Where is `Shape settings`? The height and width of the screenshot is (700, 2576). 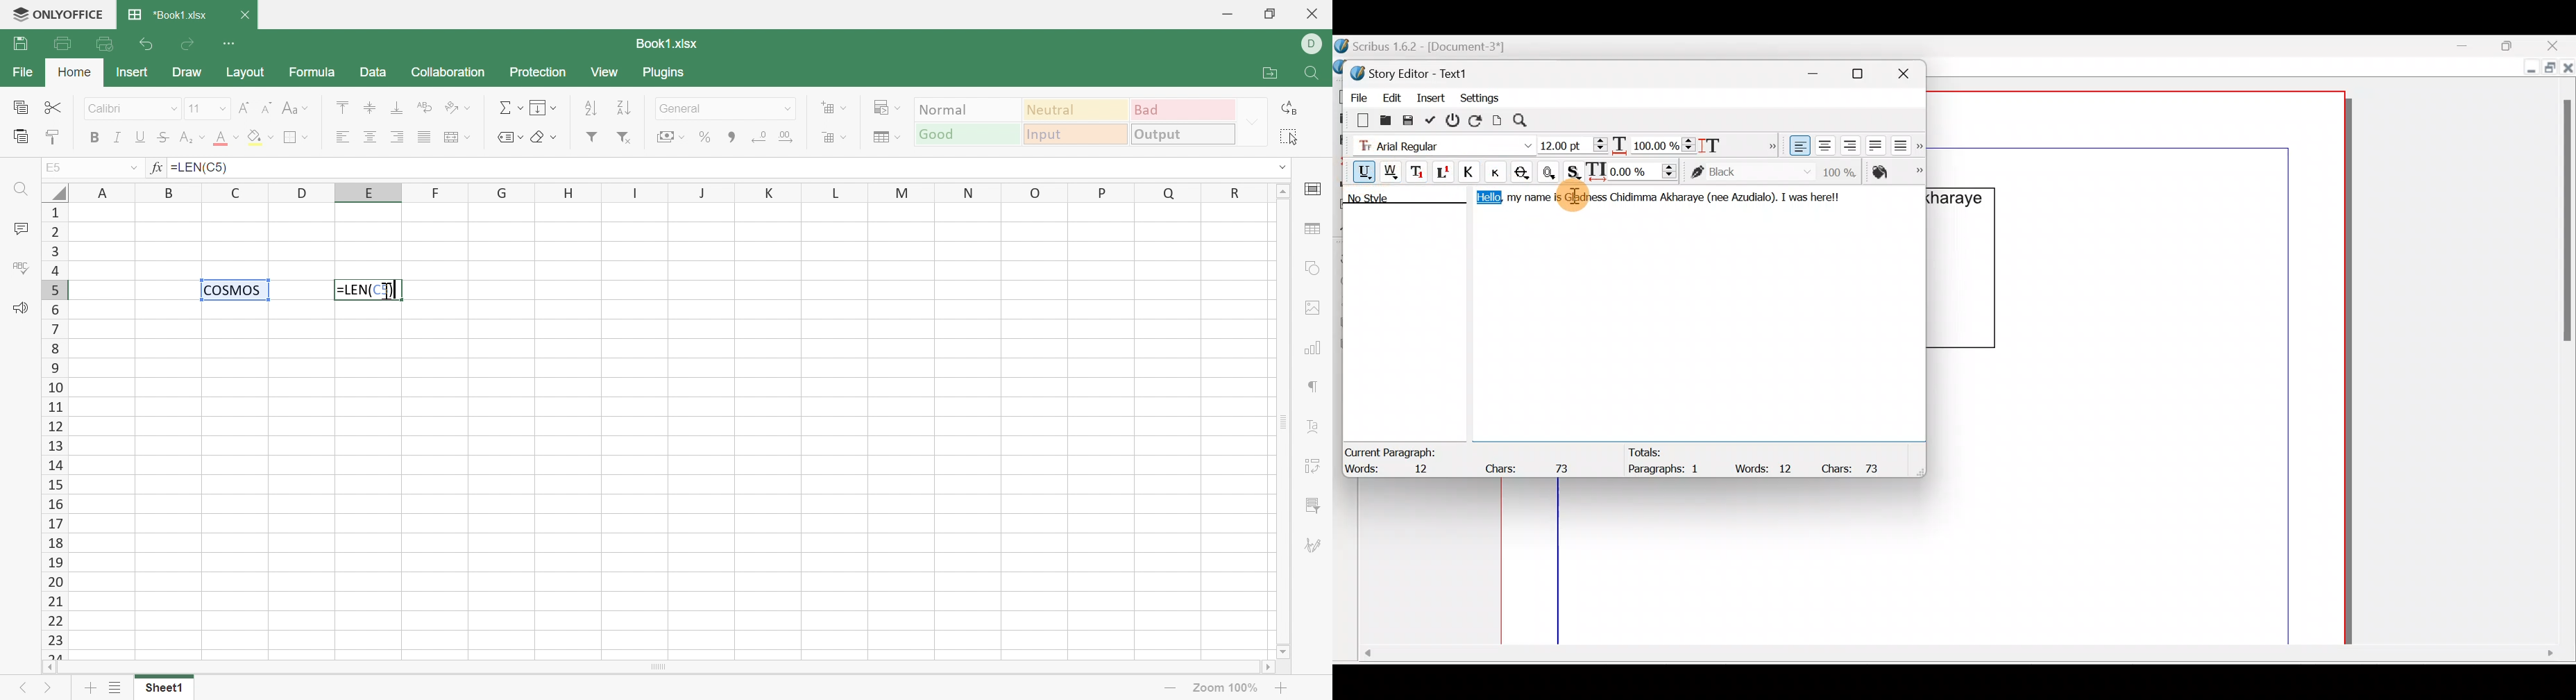 Shape settings is located at coordinates (1316, 270).